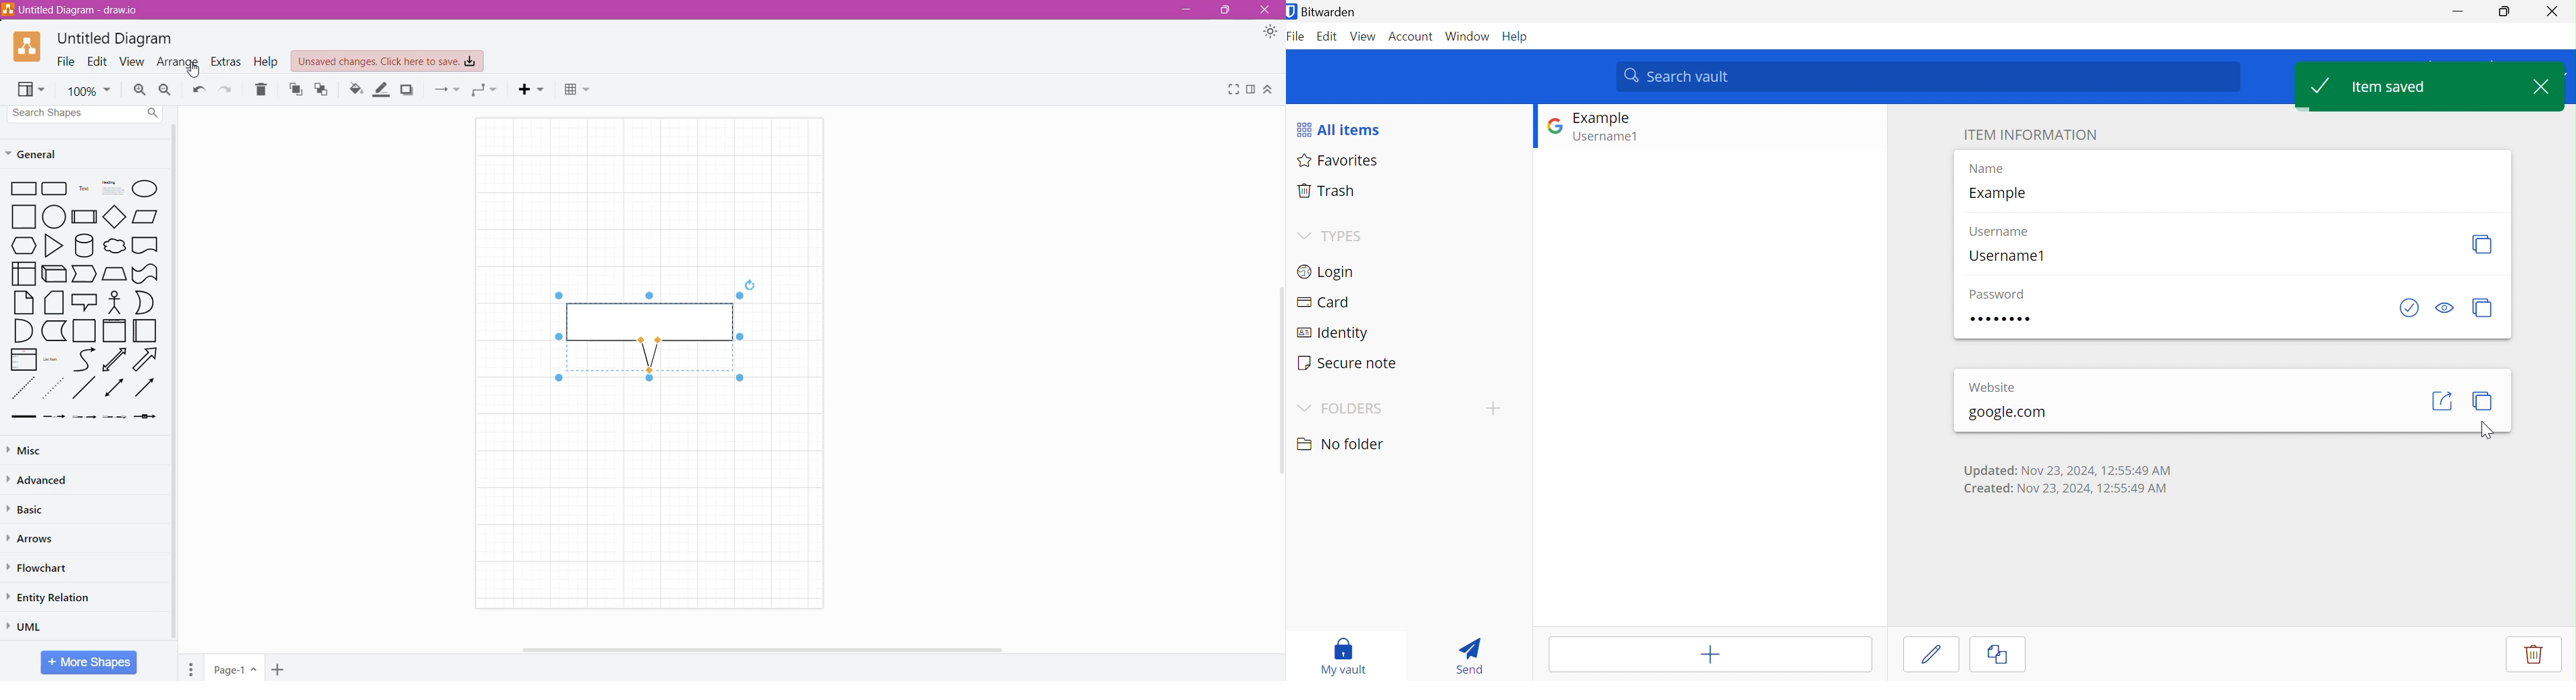 The height and width of the screenshot is (700, 2576). What do you see at coordinates (2442, 401) in the screenshot?
I see `Launch` at bounding box center [2442, 401].